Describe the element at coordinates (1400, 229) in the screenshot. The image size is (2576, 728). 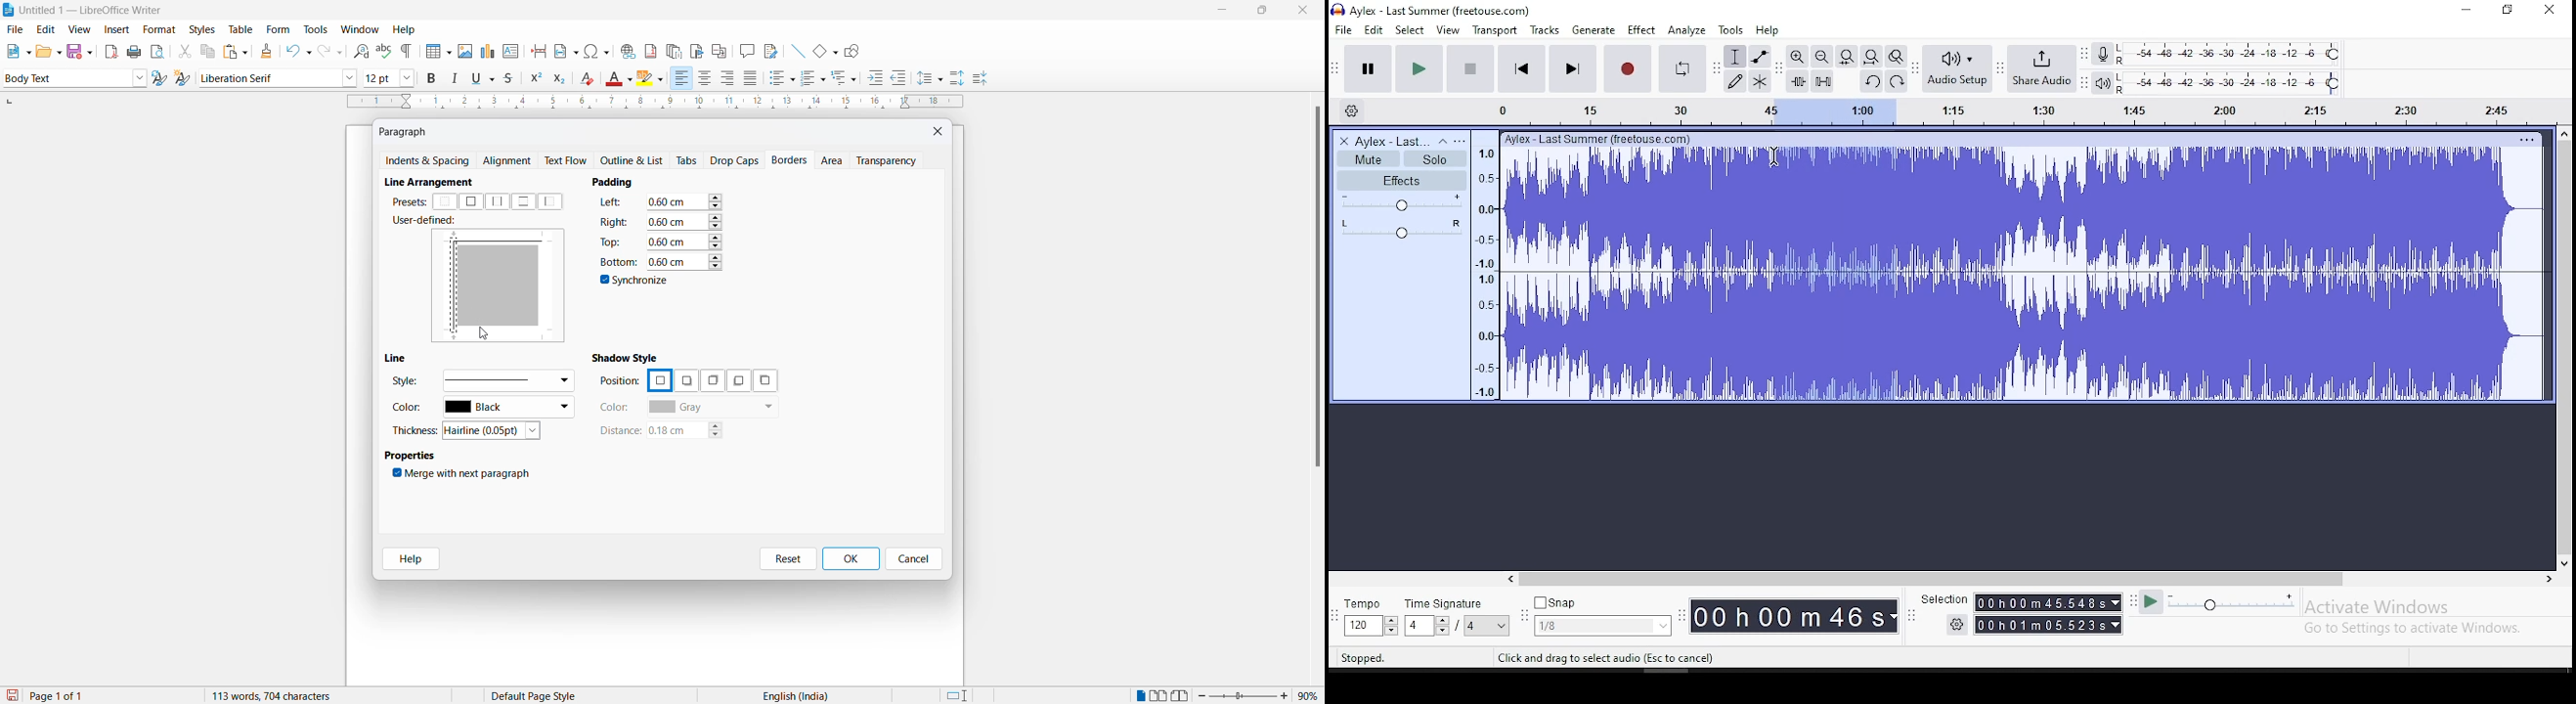
I see `pan` at that location.